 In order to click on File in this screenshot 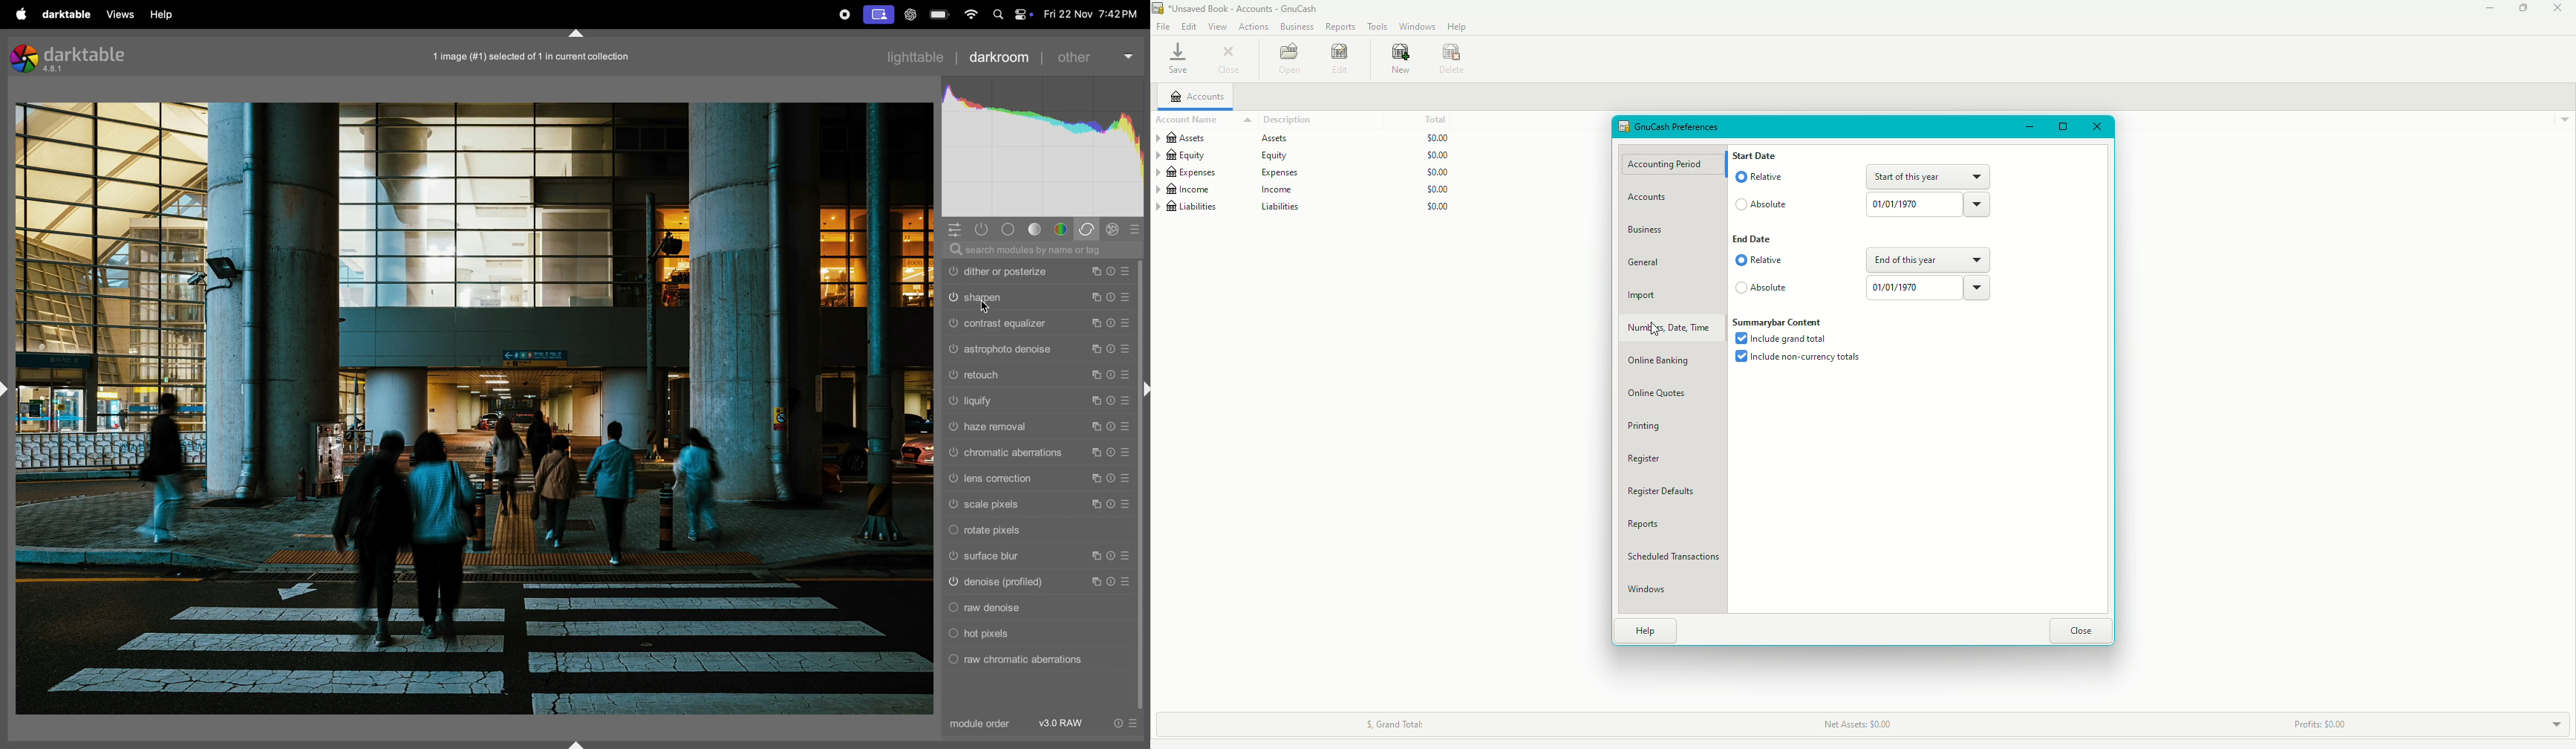, I will do `click(1164, 27)`.